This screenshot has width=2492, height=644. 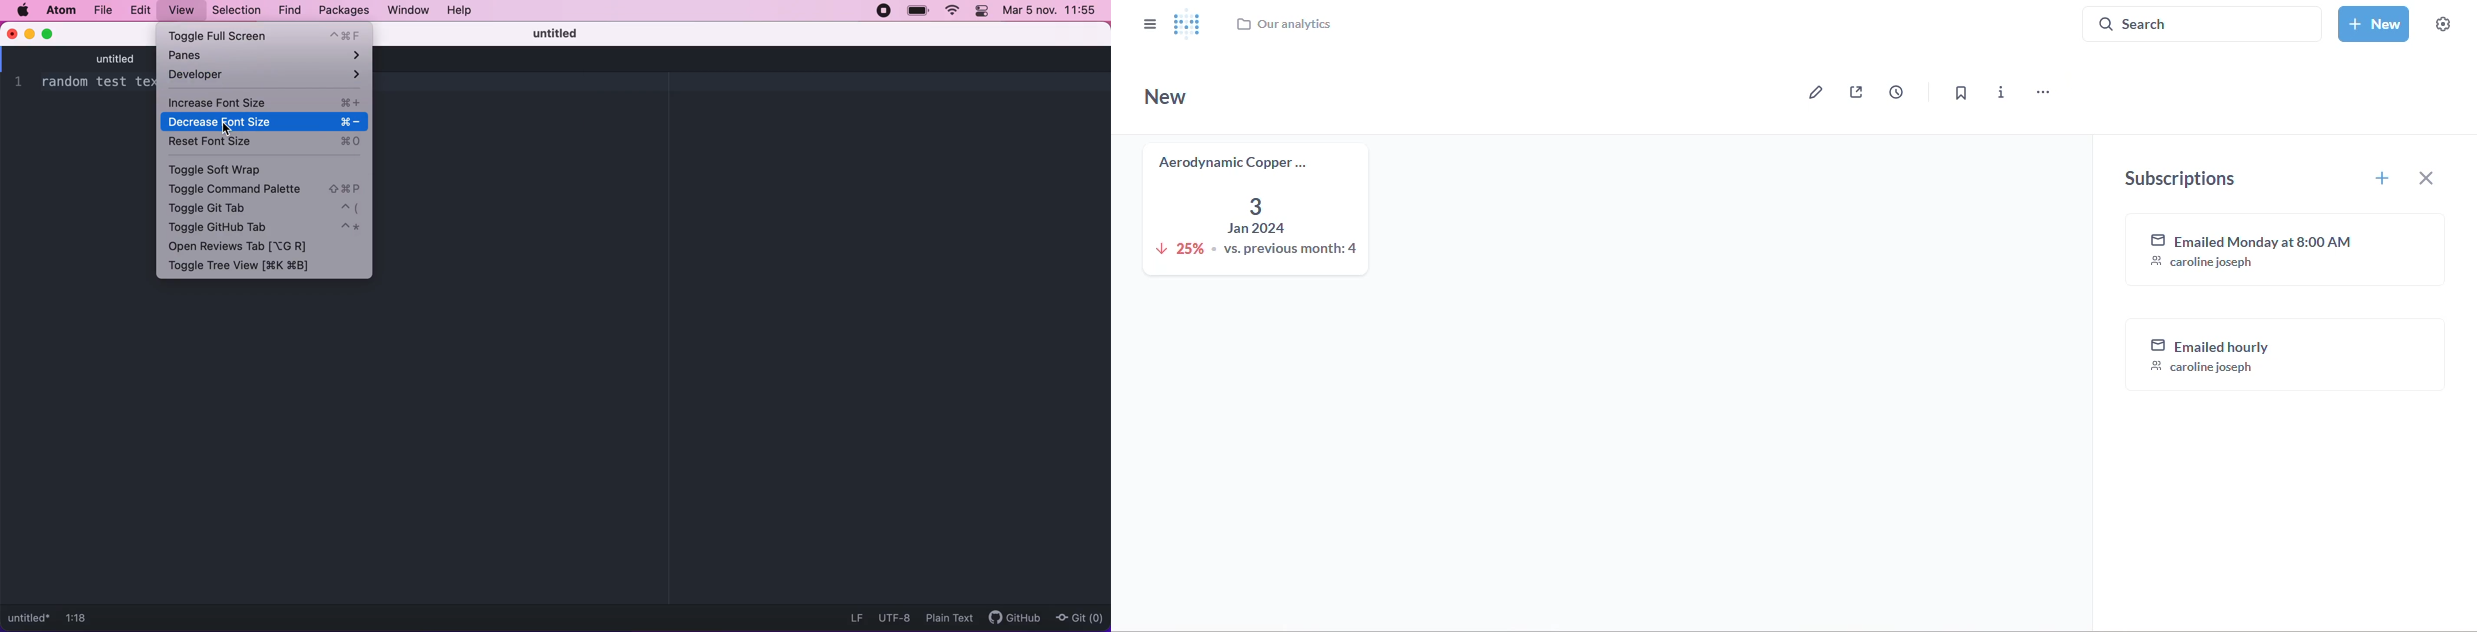 What do you see at coordinates (1856, 92) in the screenshot?
I see `sharing` at bounding box center [1856, 92].